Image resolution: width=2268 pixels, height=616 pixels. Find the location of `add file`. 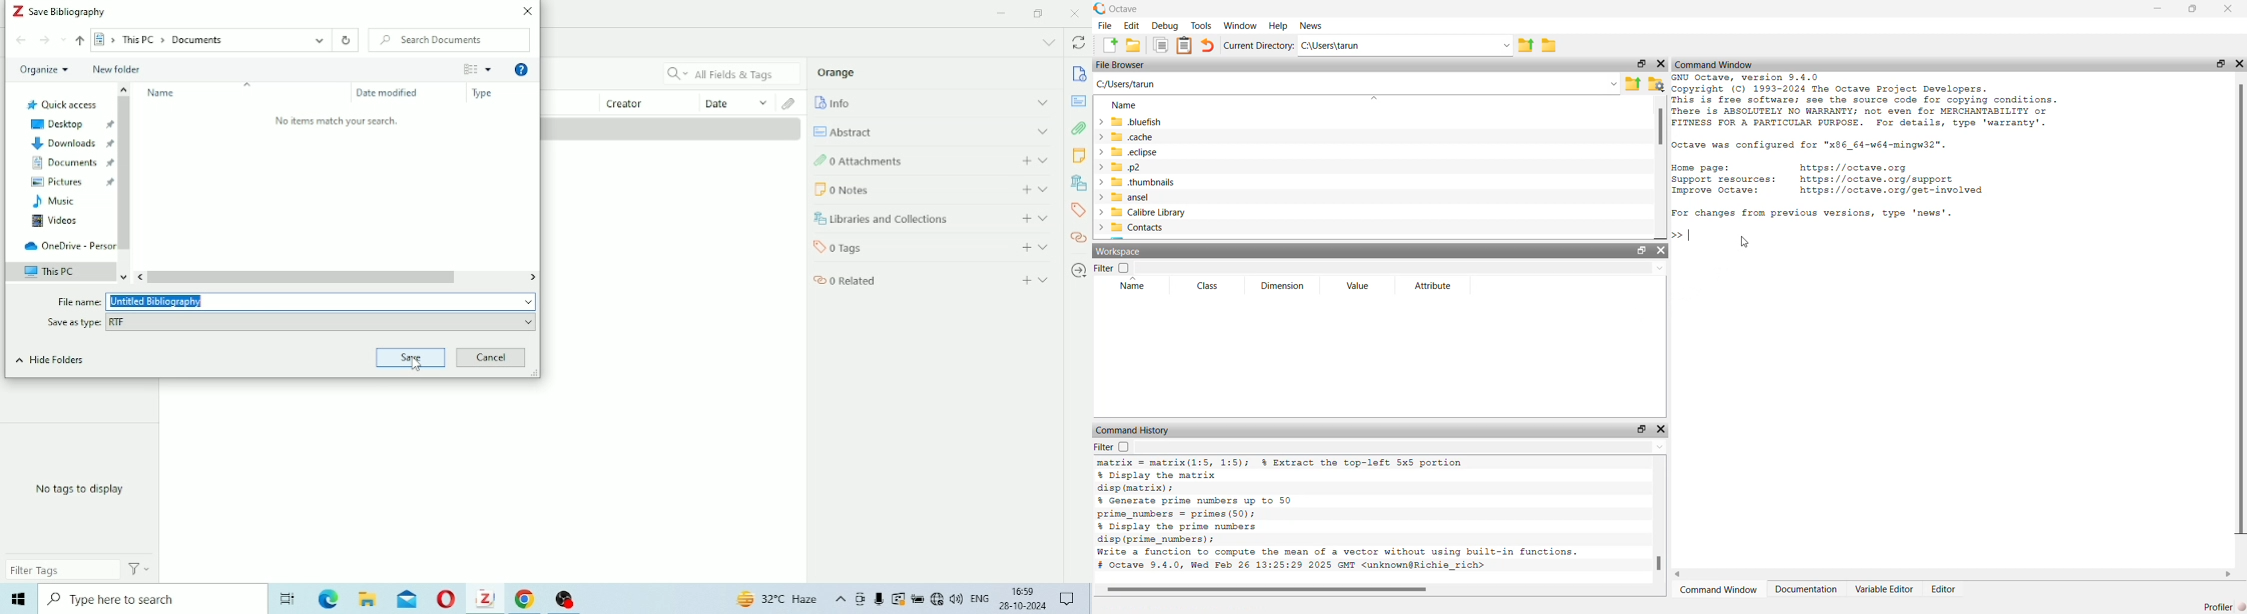

add file is located at coordinates (1109, 46).